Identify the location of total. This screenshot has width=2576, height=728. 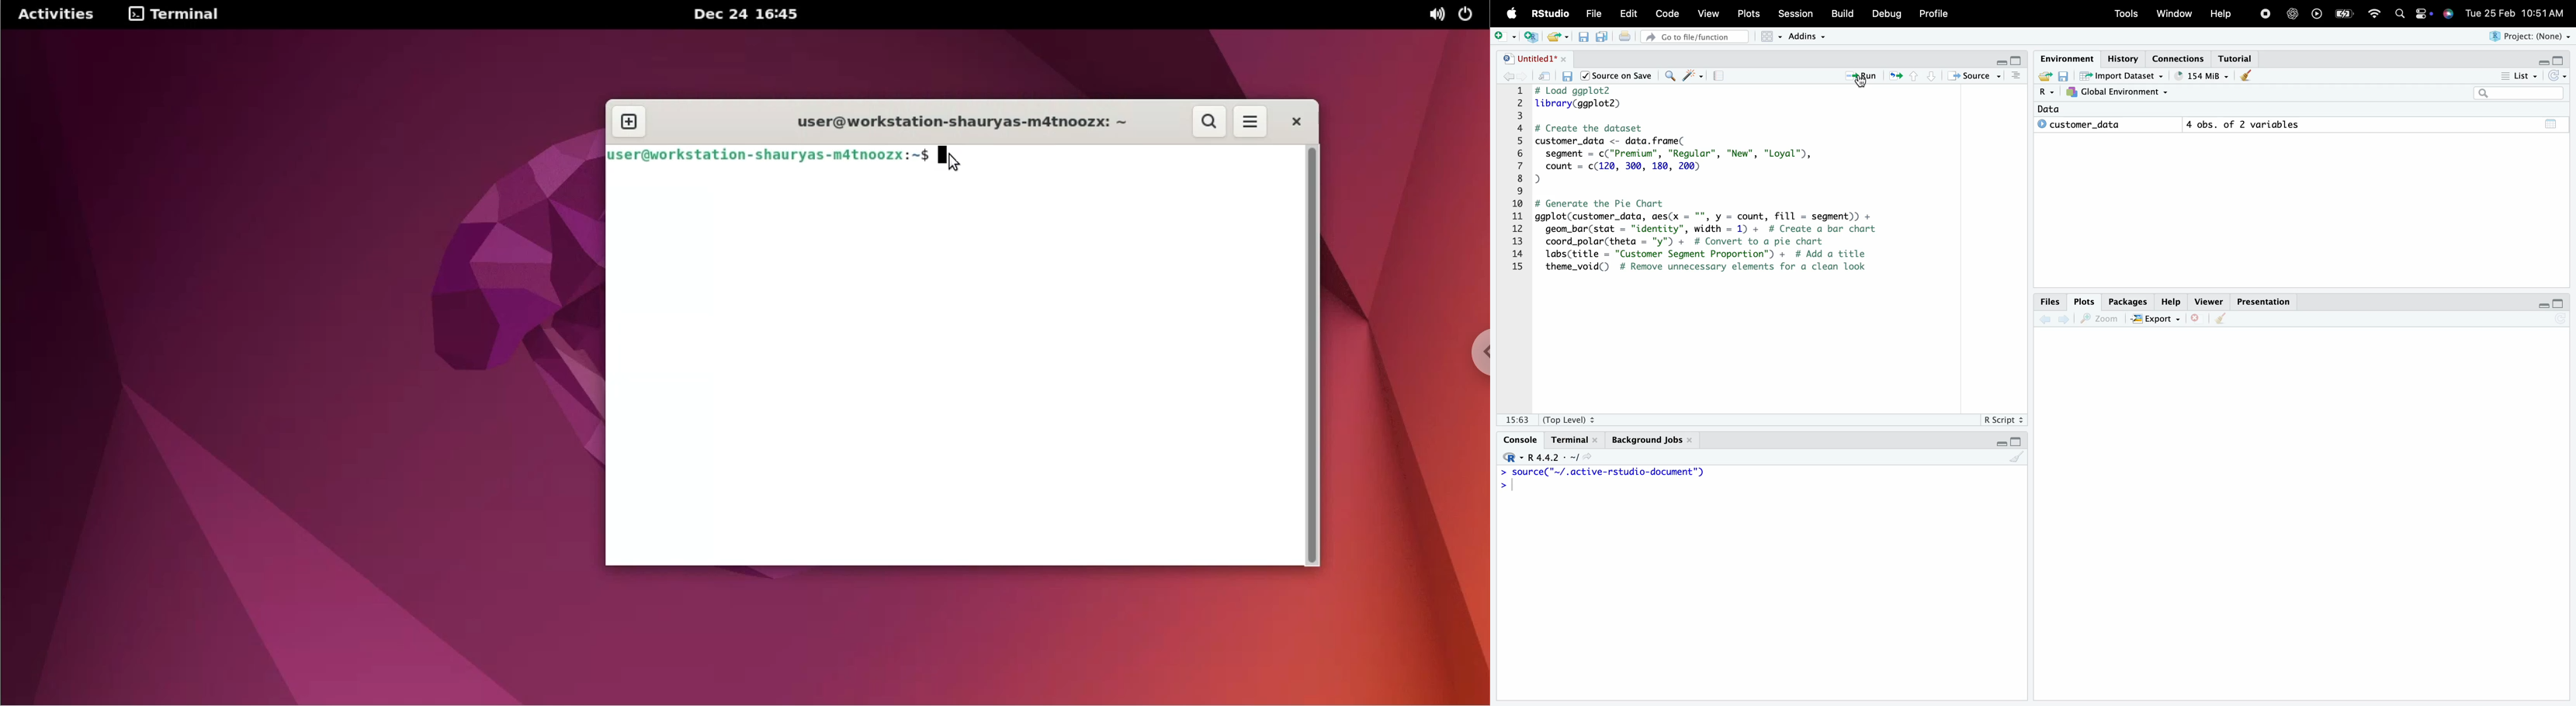
(2547, 123).